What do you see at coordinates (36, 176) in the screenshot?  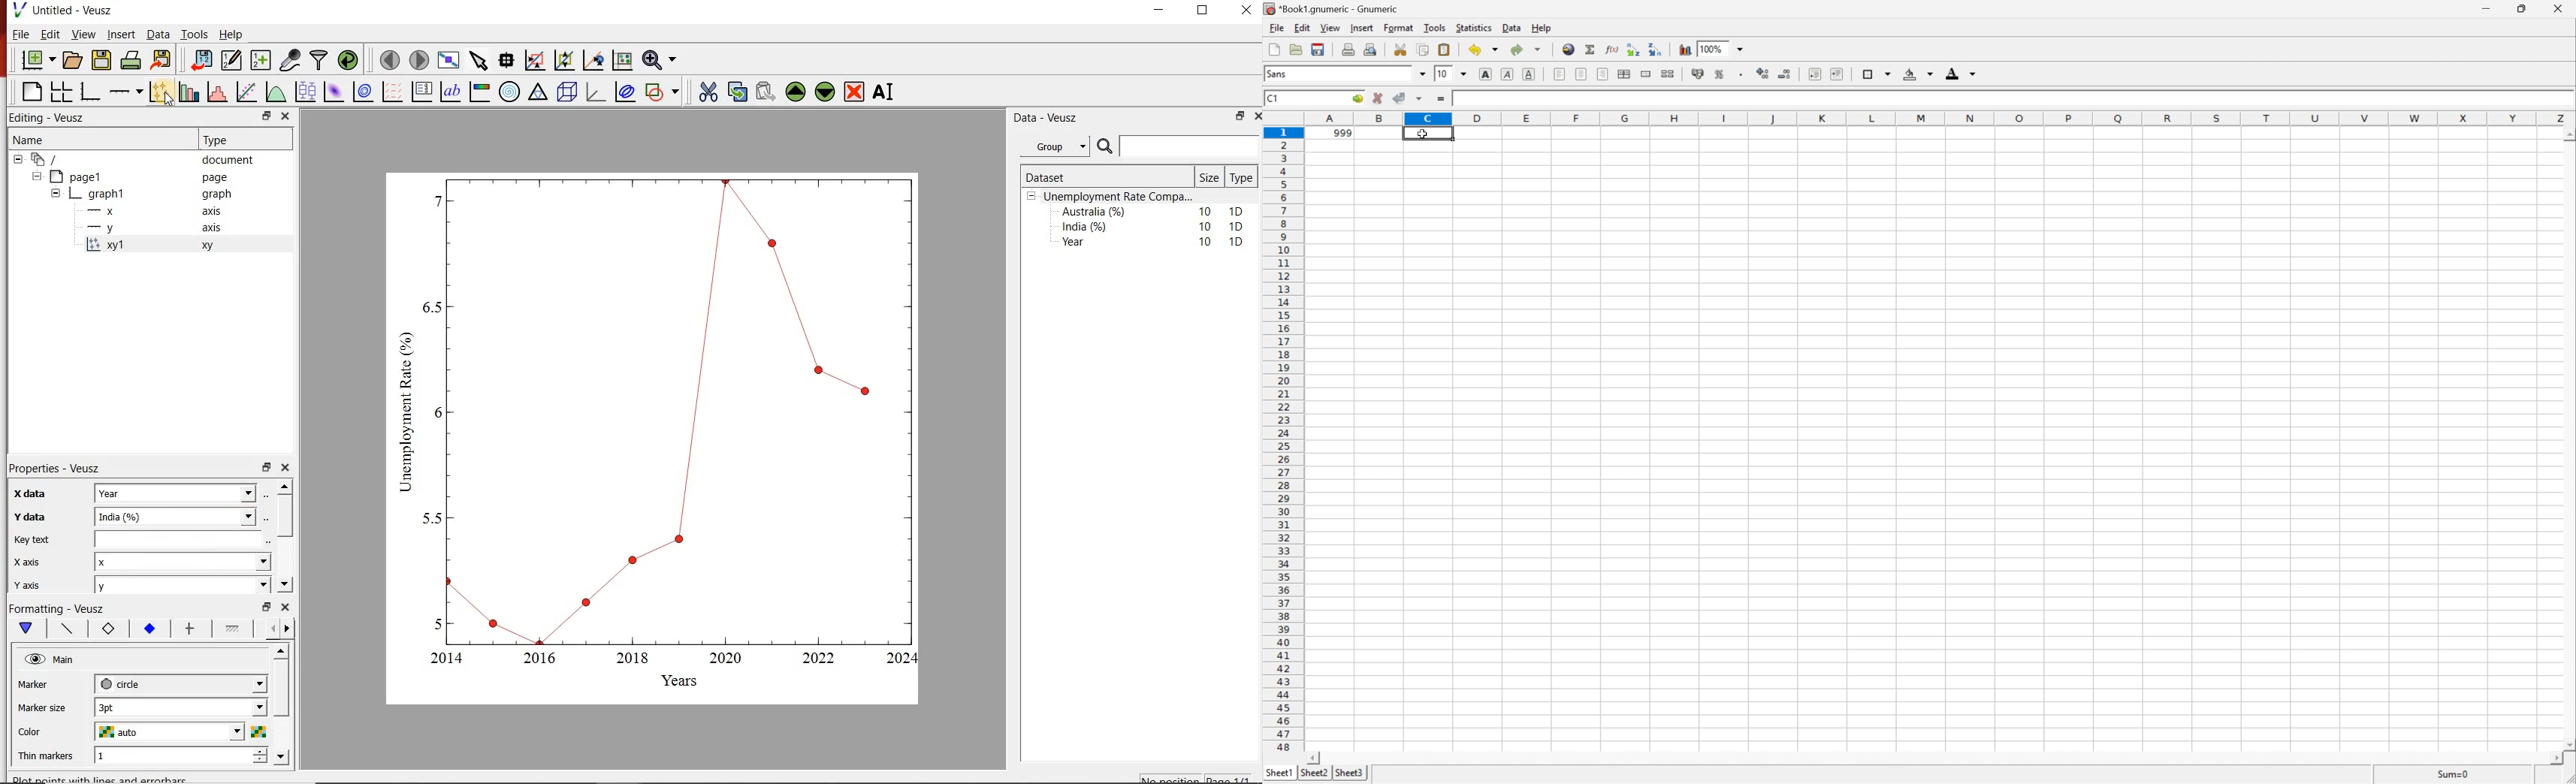 I see `collapse` at bounding box center [36, 176].